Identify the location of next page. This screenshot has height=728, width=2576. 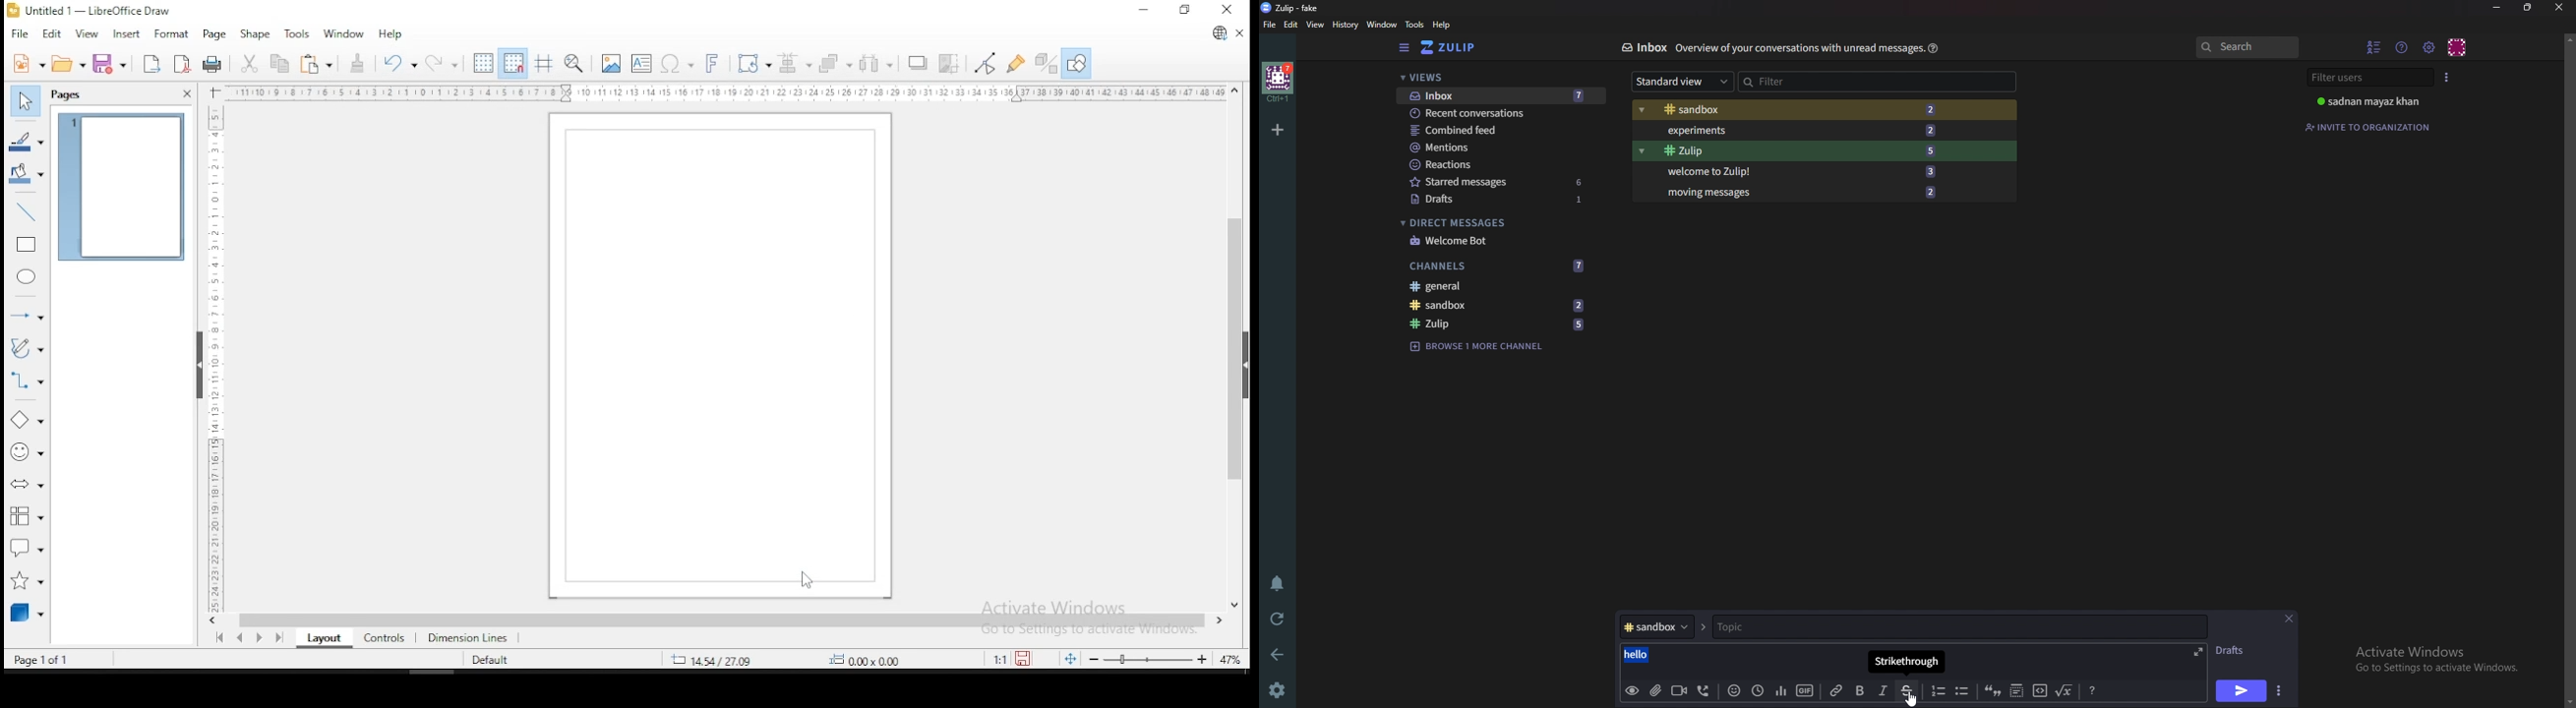
(260, 639).